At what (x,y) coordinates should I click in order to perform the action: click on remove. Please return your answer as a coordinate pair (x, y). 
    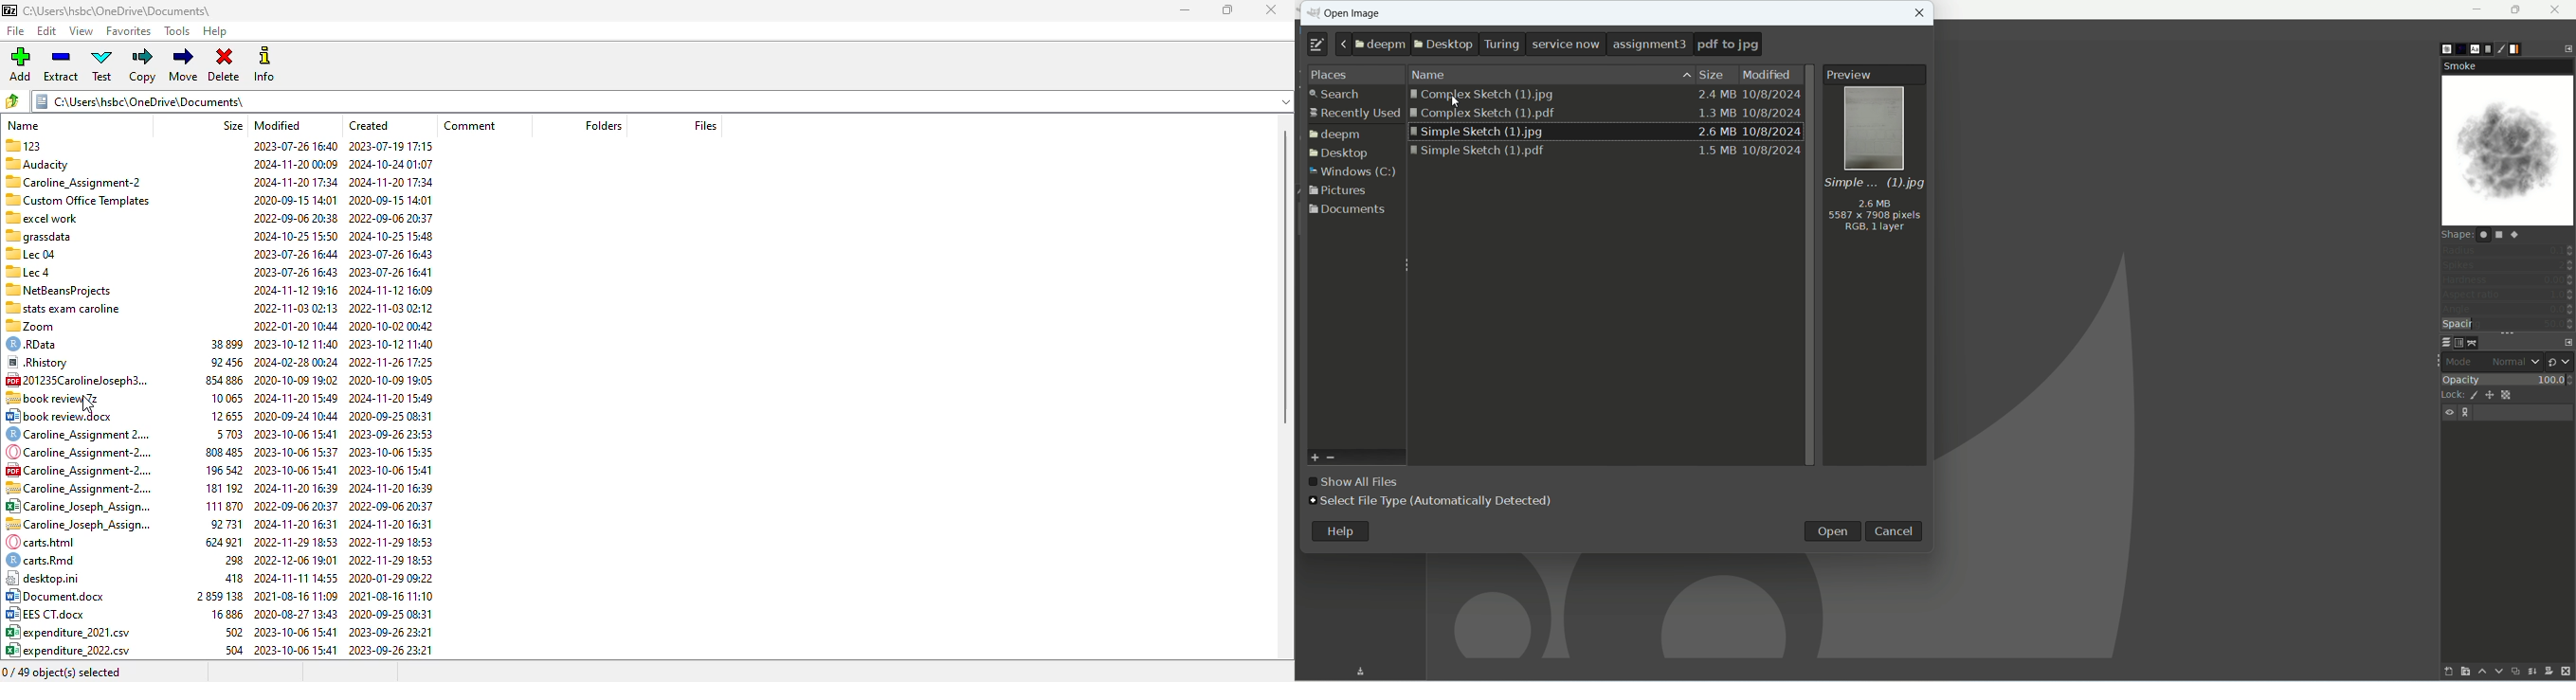
    Looking at the image, I should click on (1333, 458).